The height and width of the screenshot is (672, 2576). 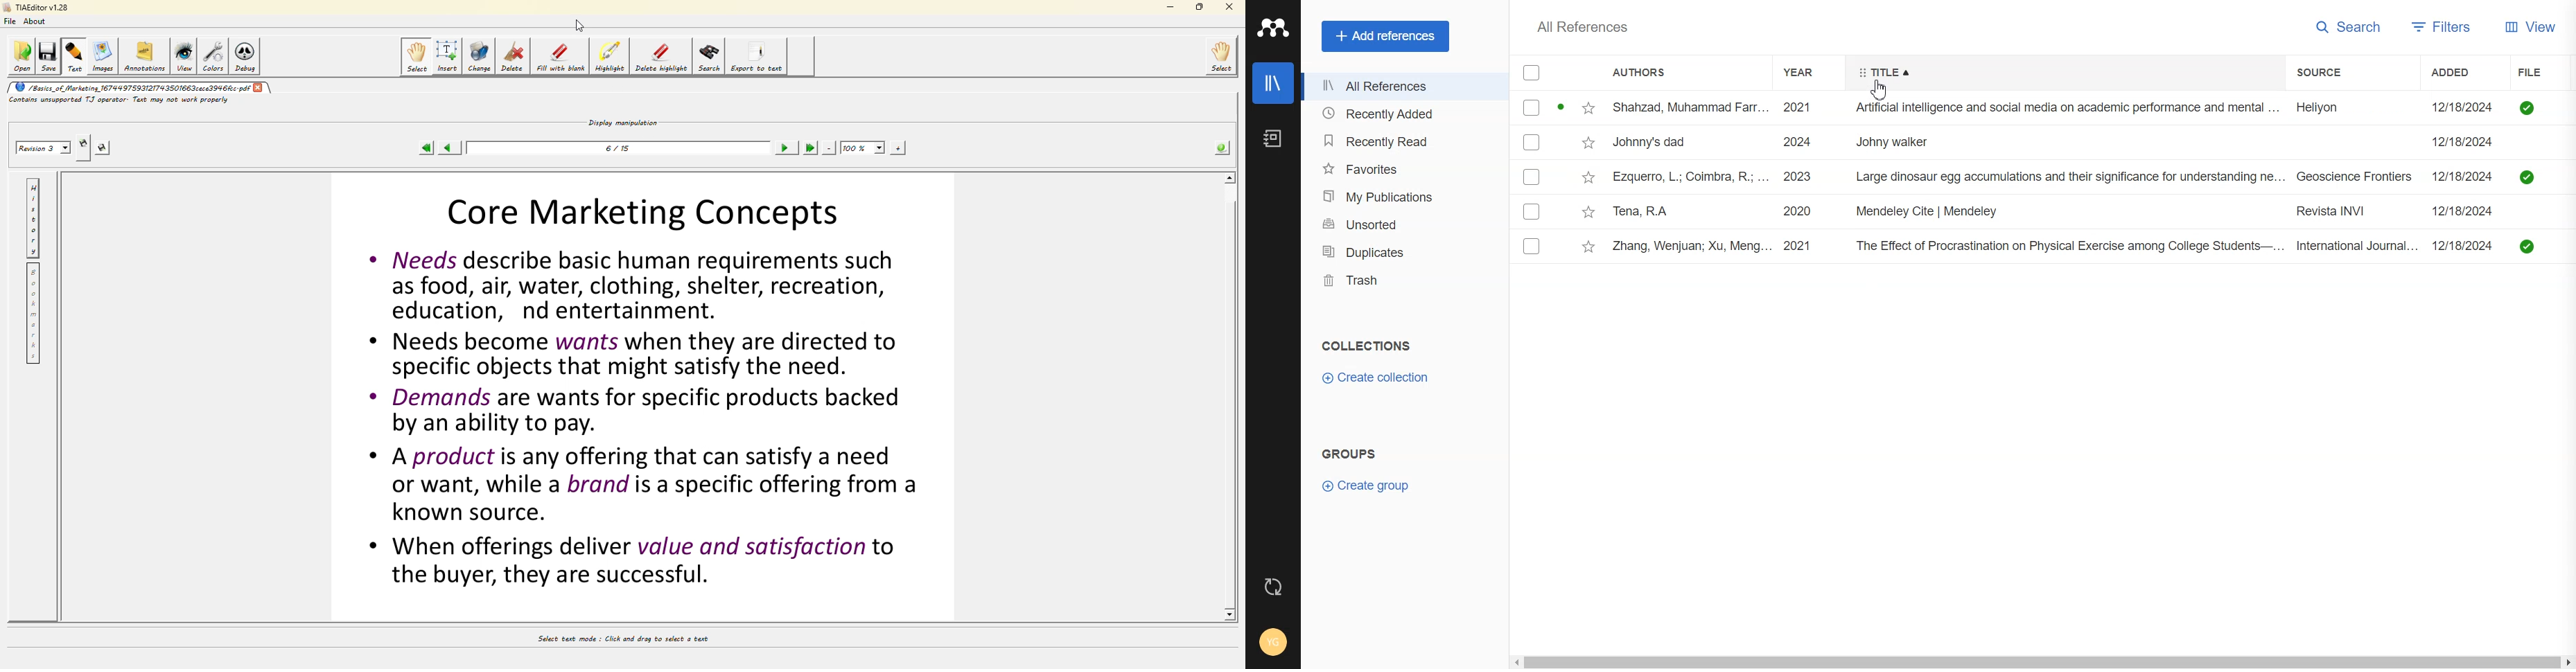 I want to click on select entry, so click(x=1532, y=177).